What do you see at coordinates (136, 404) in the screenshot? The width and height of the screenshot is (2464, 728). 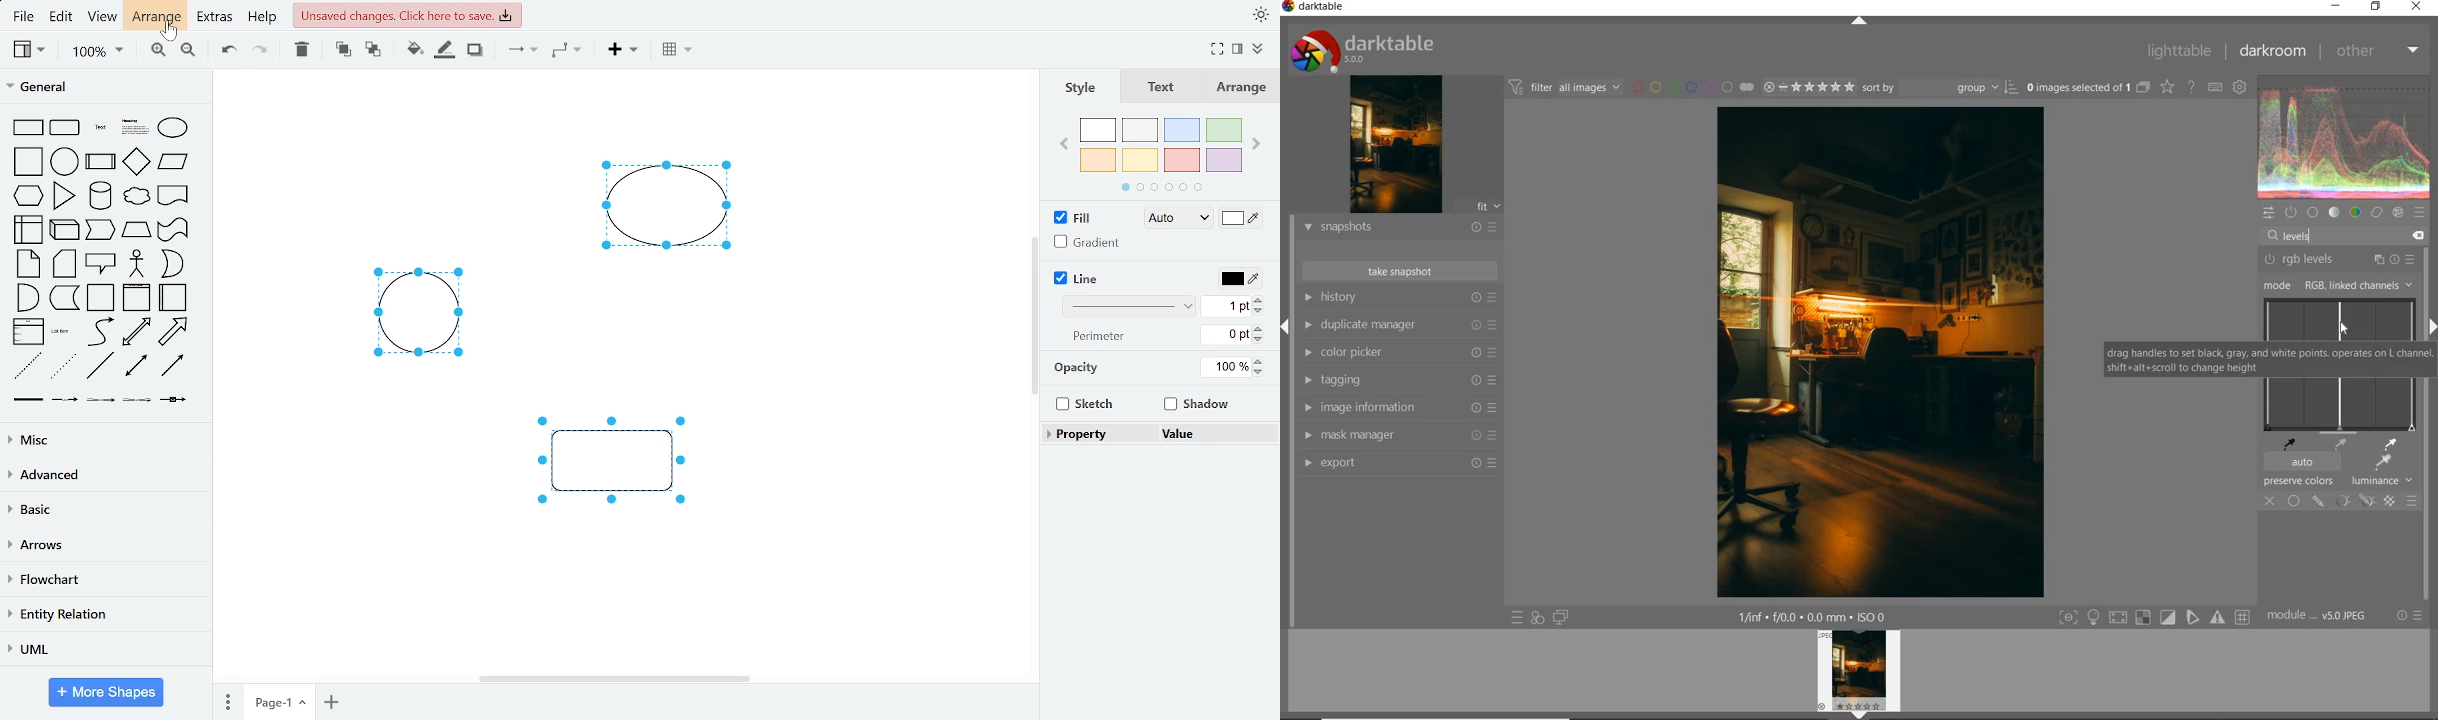 I see `Connector with 3 label` at bounding box center [136, 404].